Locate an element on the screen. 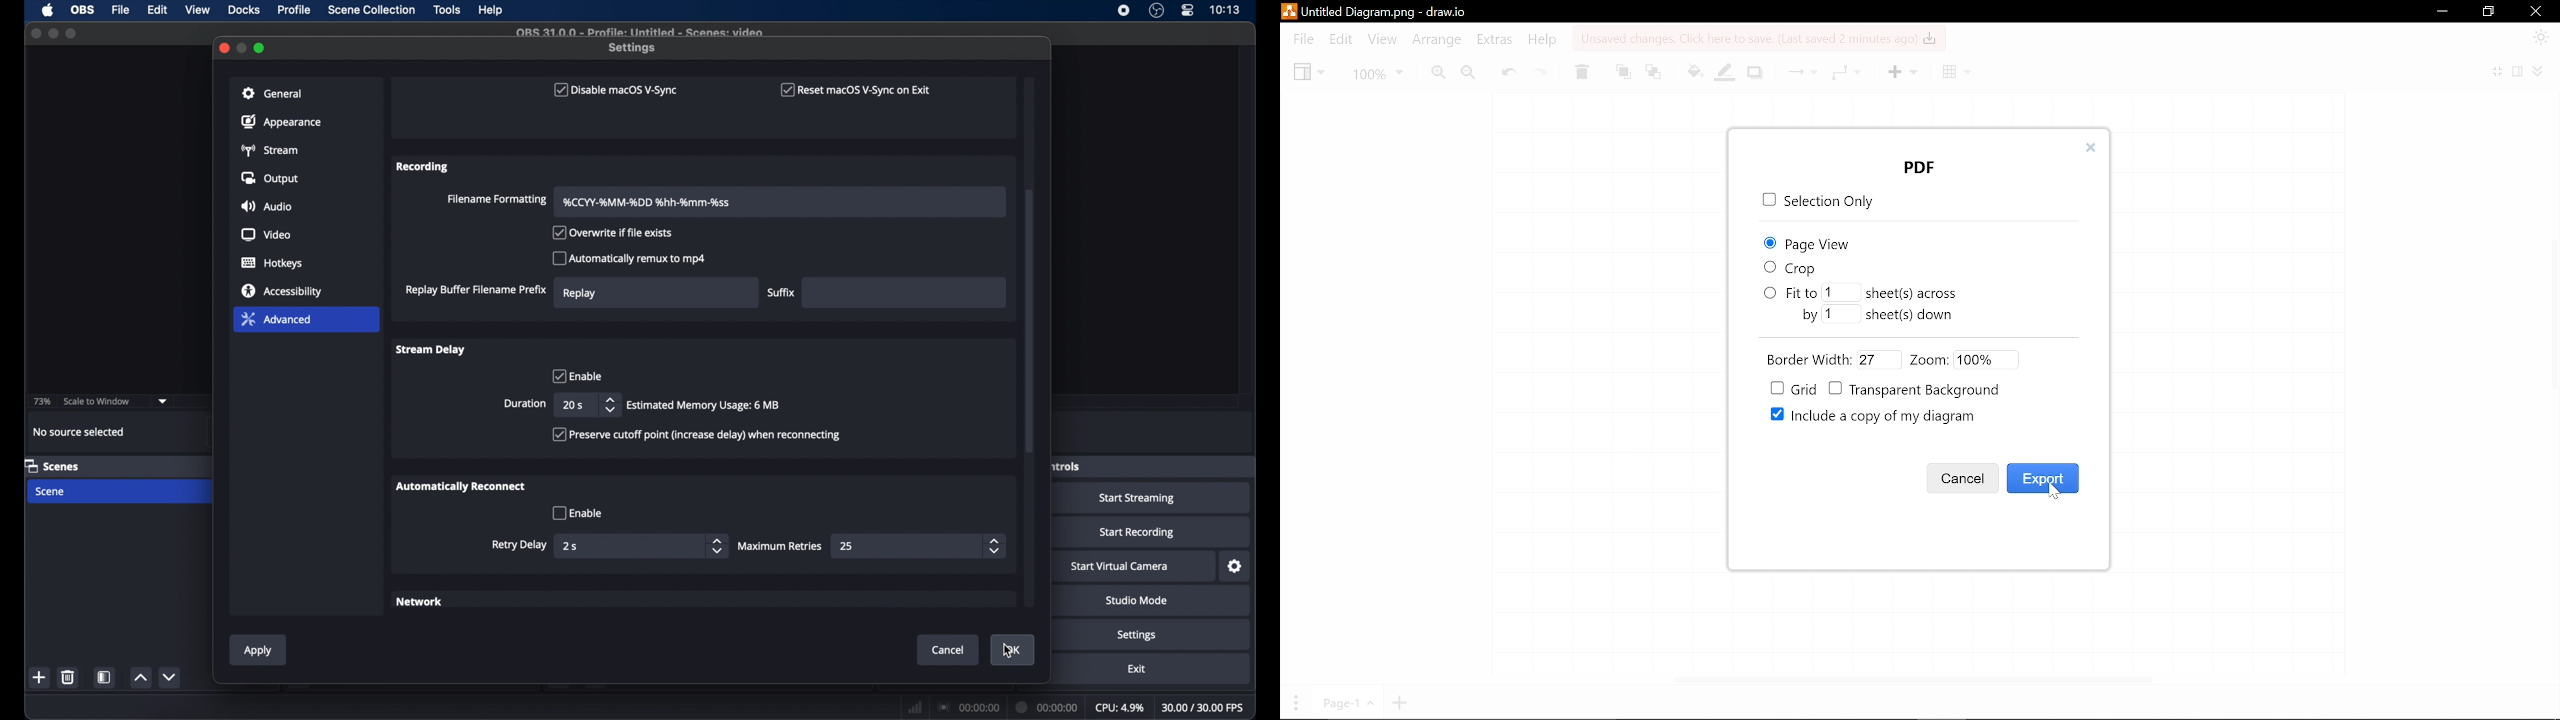  add is located at coordinates (39, 677).